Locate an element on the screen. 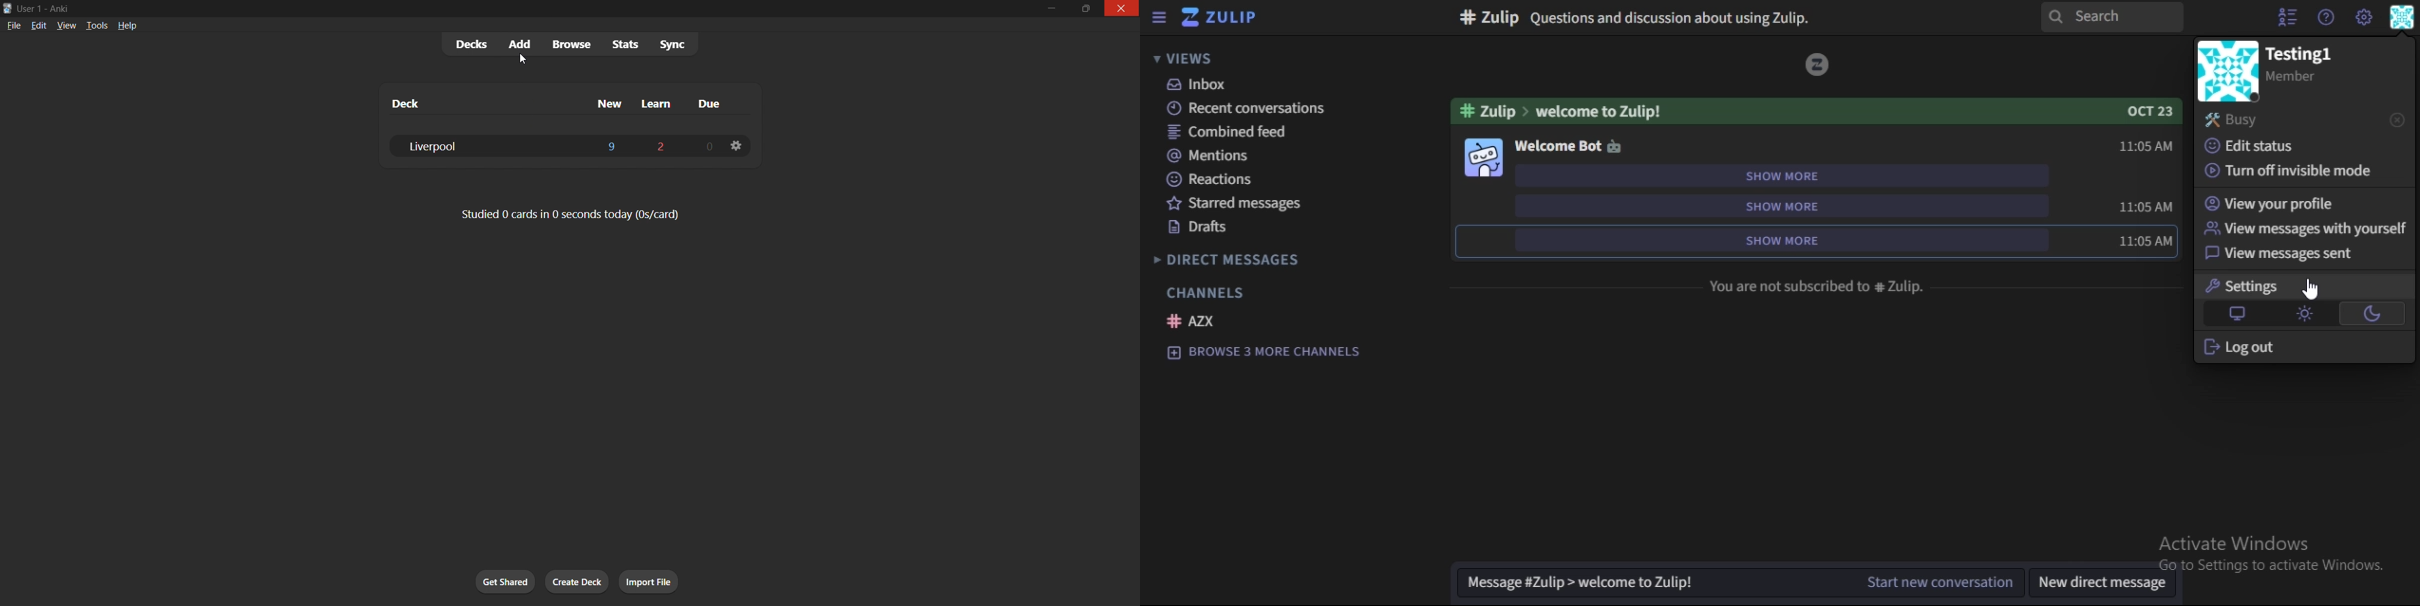 This screenshot has width=2436, height=616. text is located at coordinates (2310, 63).